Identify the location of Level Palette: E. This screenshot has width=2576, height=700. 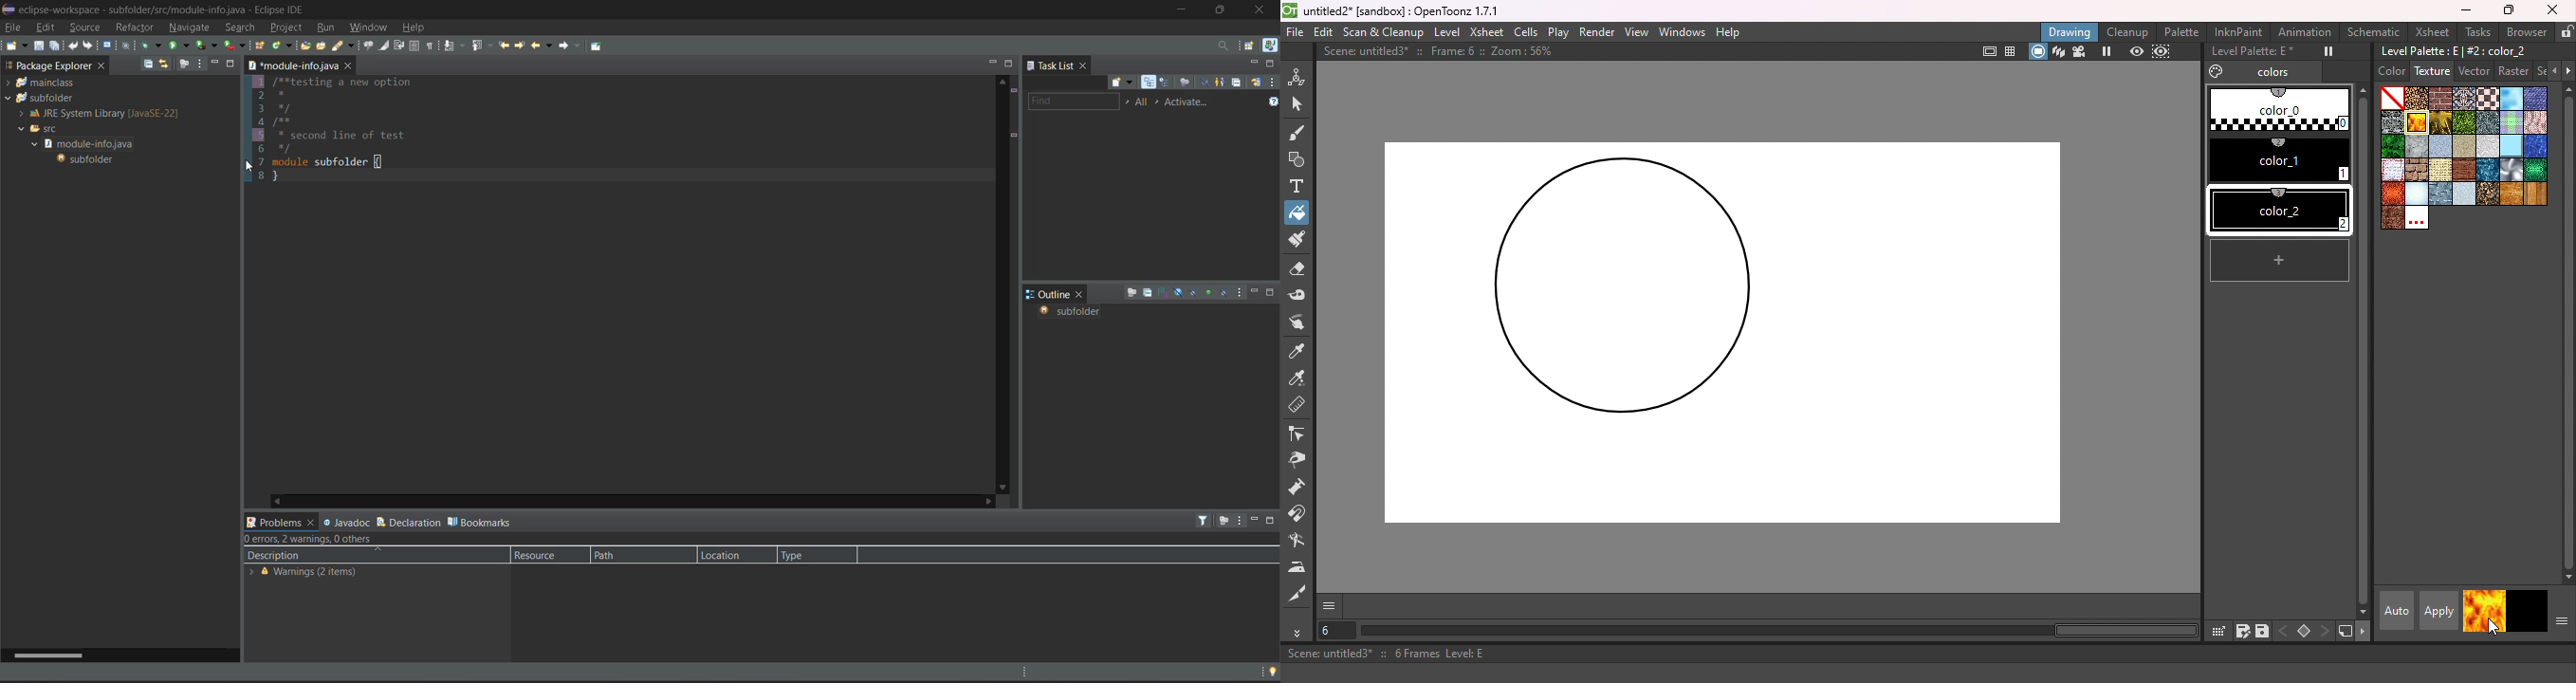
(2249, 52).